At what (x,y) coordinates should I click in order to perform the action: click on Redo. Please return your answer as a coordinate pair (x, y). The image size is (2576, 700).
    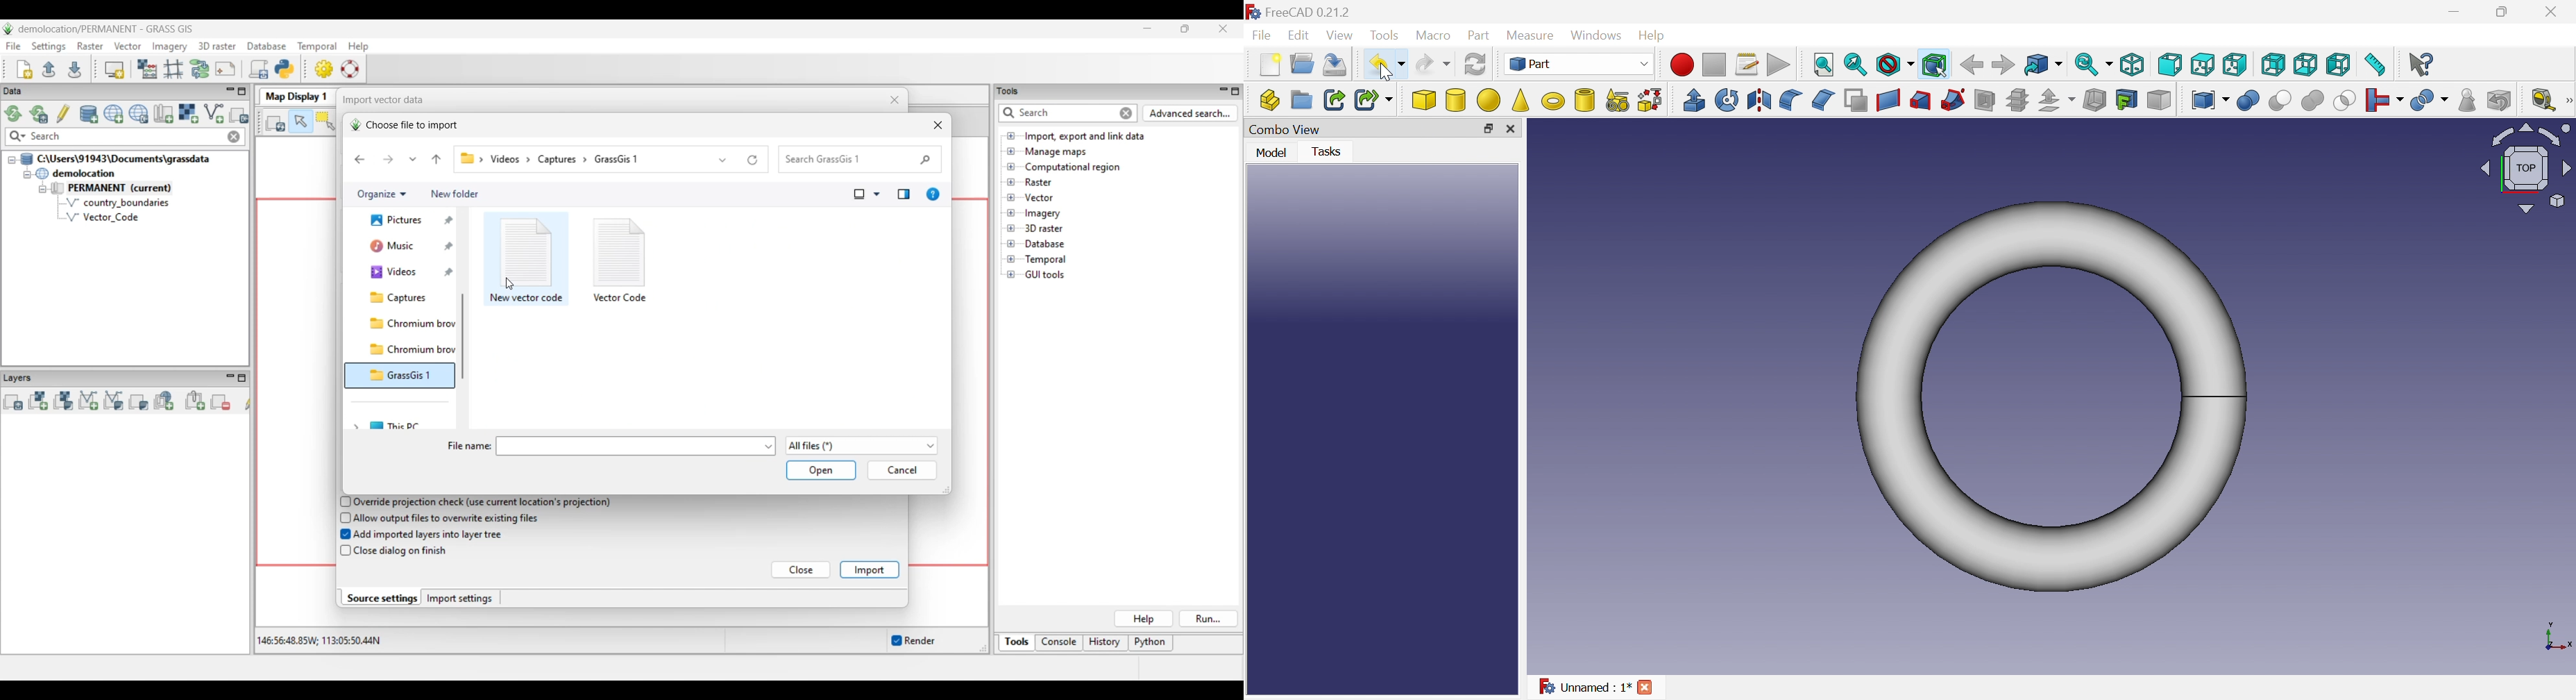
    Looking at the image, I should click on (1433, 64).